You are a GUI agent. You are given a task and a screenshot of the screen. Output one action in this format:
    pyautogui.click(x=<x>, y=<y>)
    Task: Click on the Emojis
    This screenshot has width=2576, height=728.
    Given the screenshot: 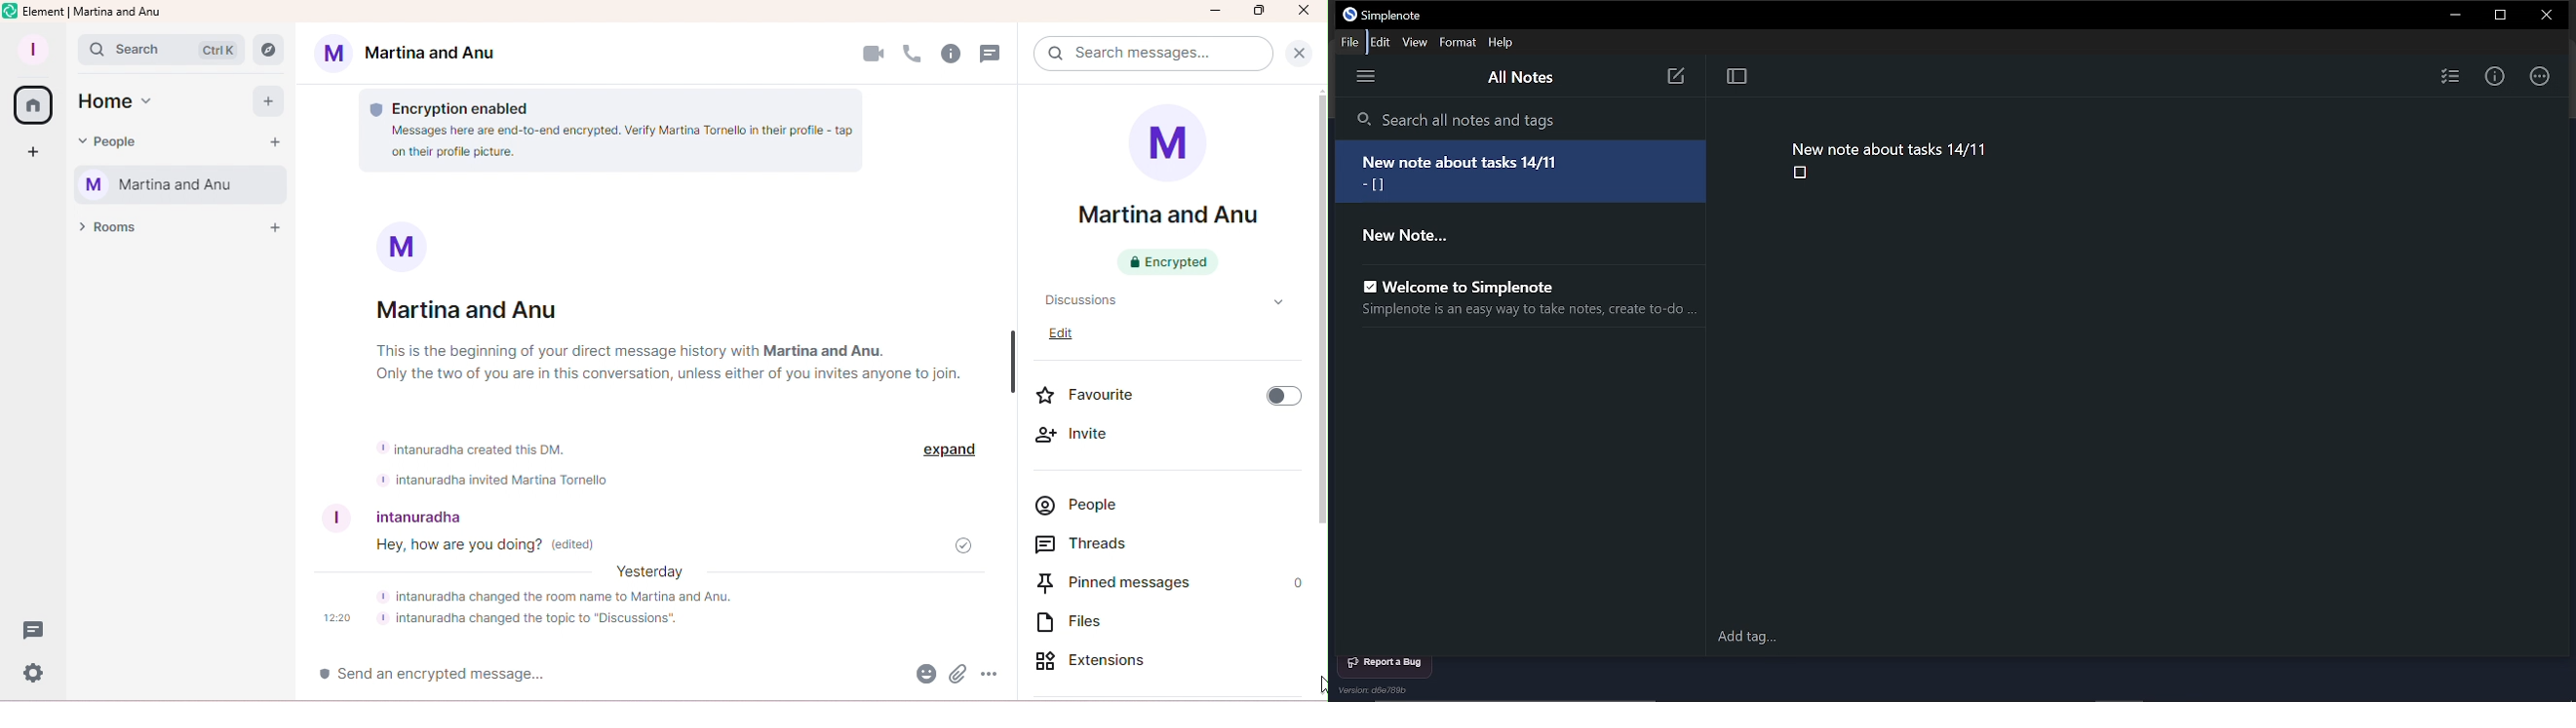 What is the action you would take?
    pyautogui.click(x=922, y=676)
    